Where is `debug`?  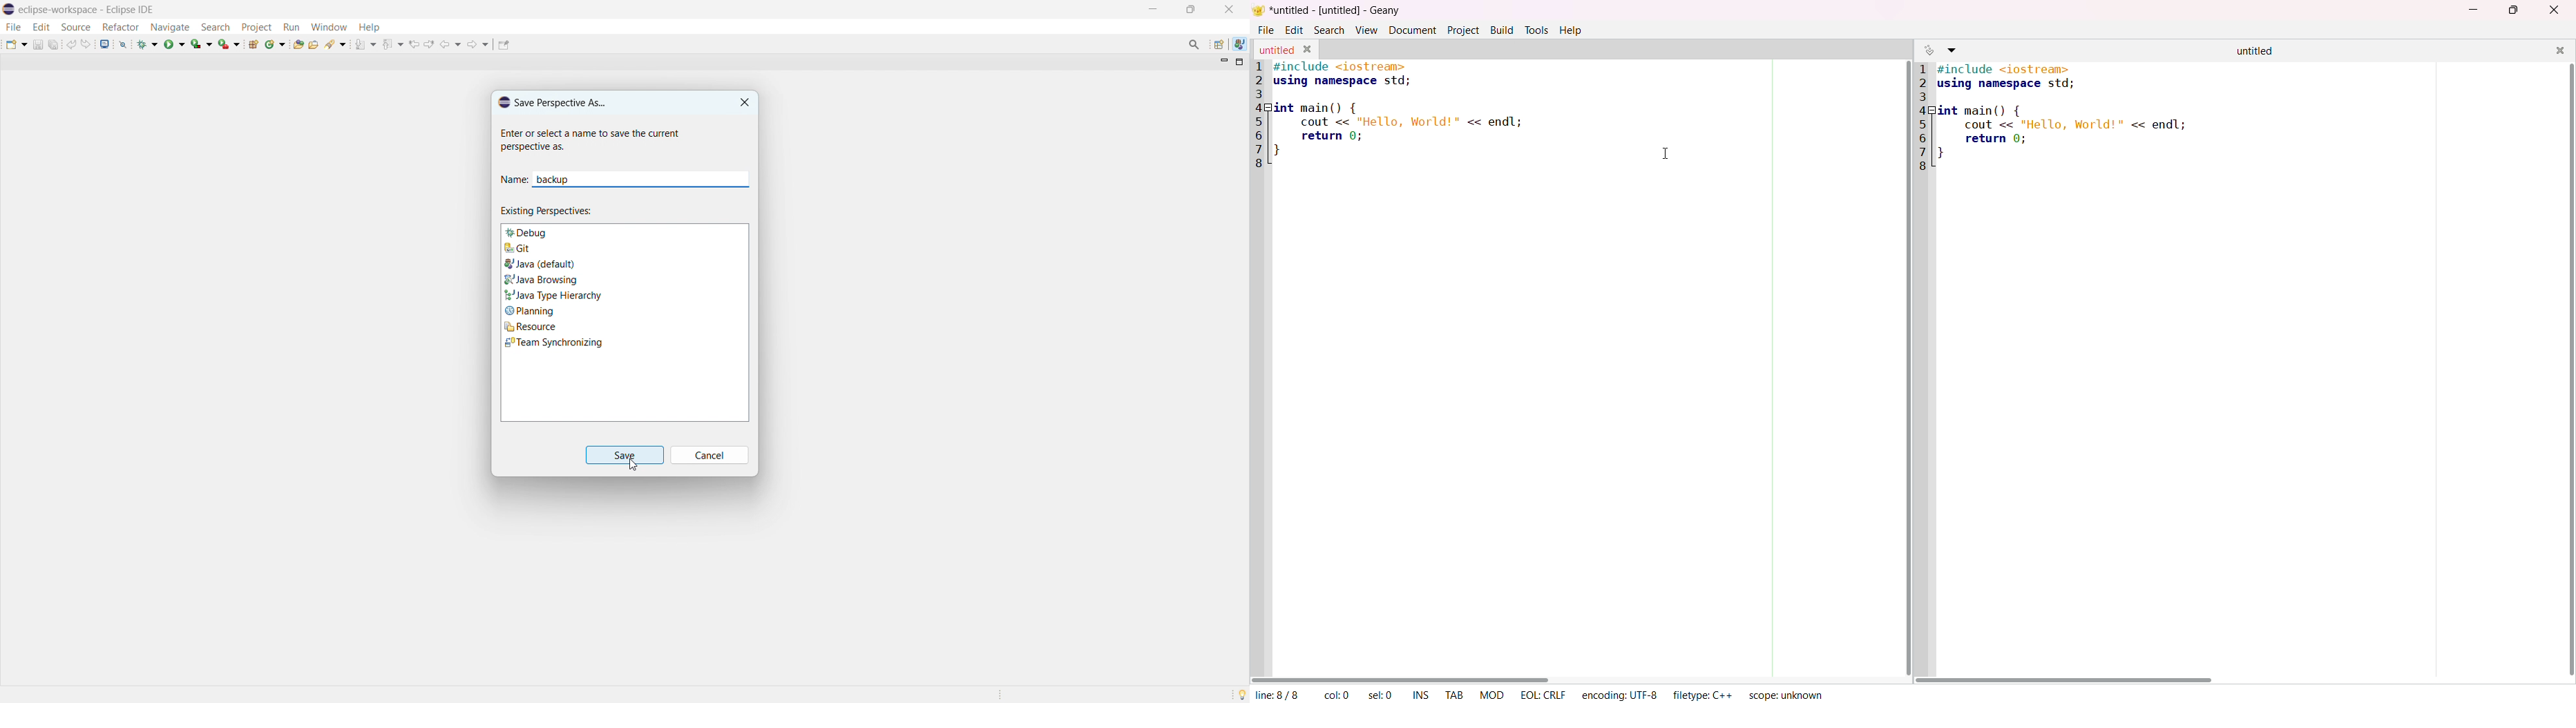 debug is located at coordinates (624, 231).